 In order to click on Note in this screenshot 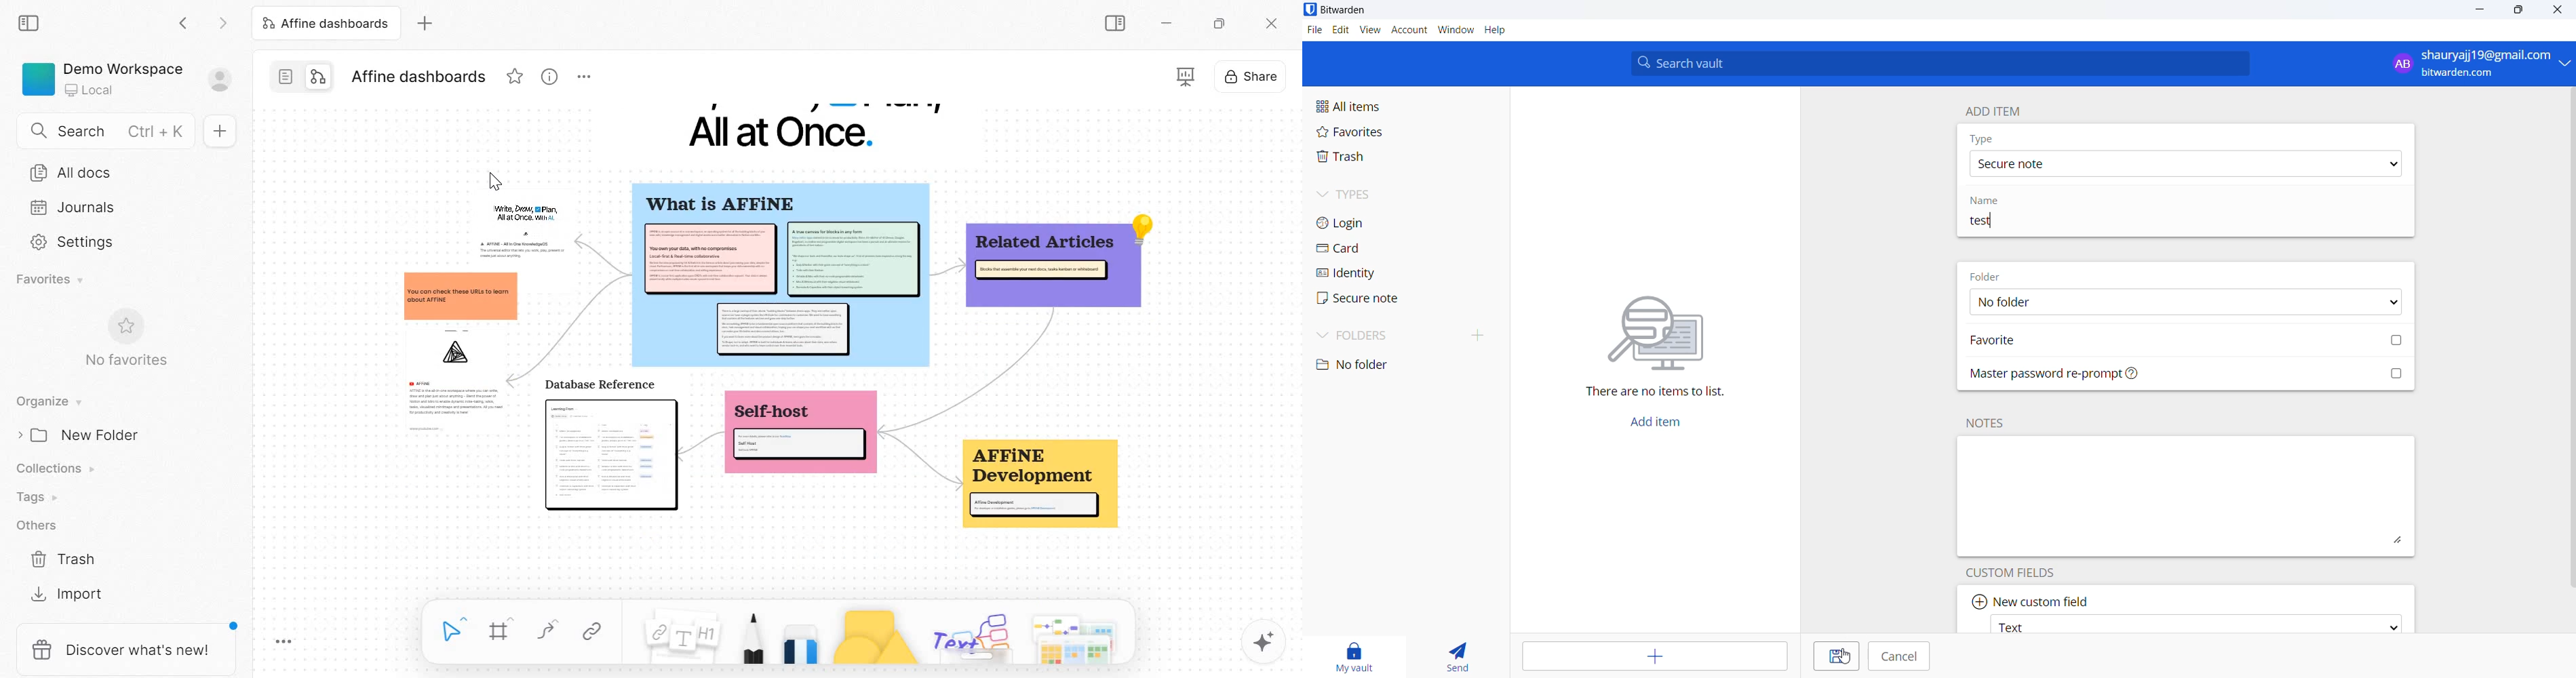, I will do `click(678, 637)`.